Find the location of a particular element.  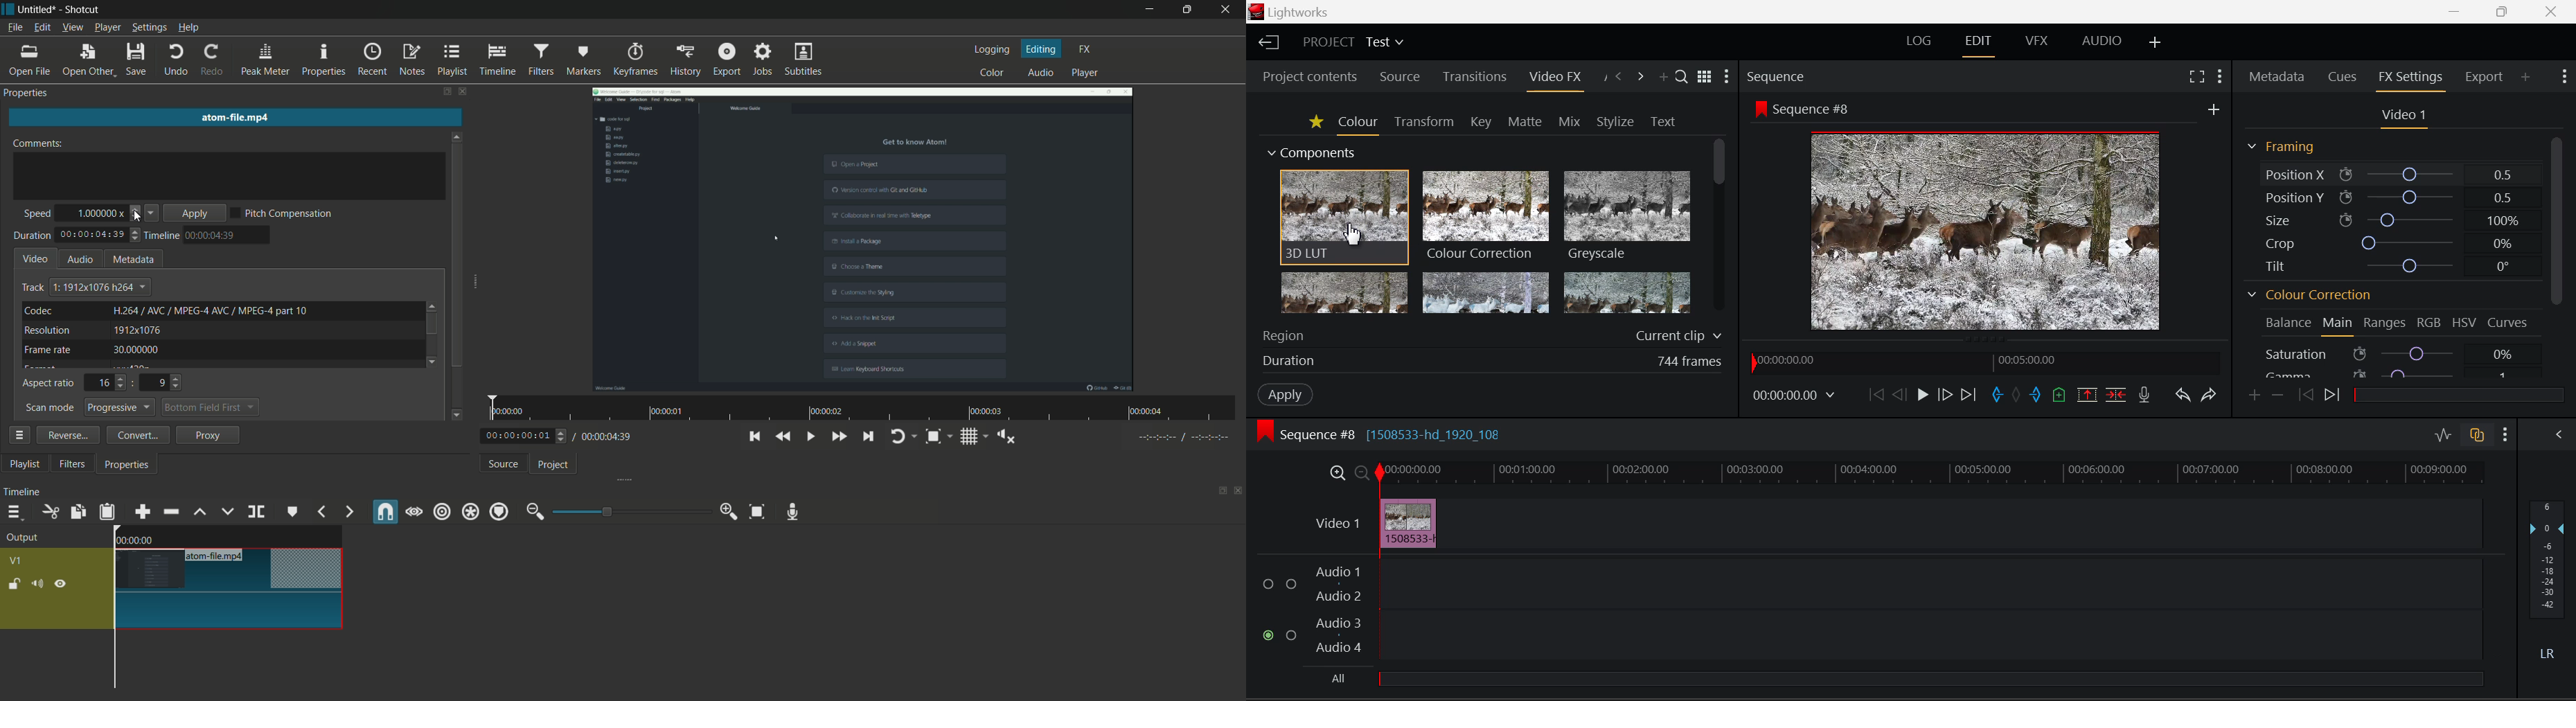

Undo is located at coordinates (2184, 397).